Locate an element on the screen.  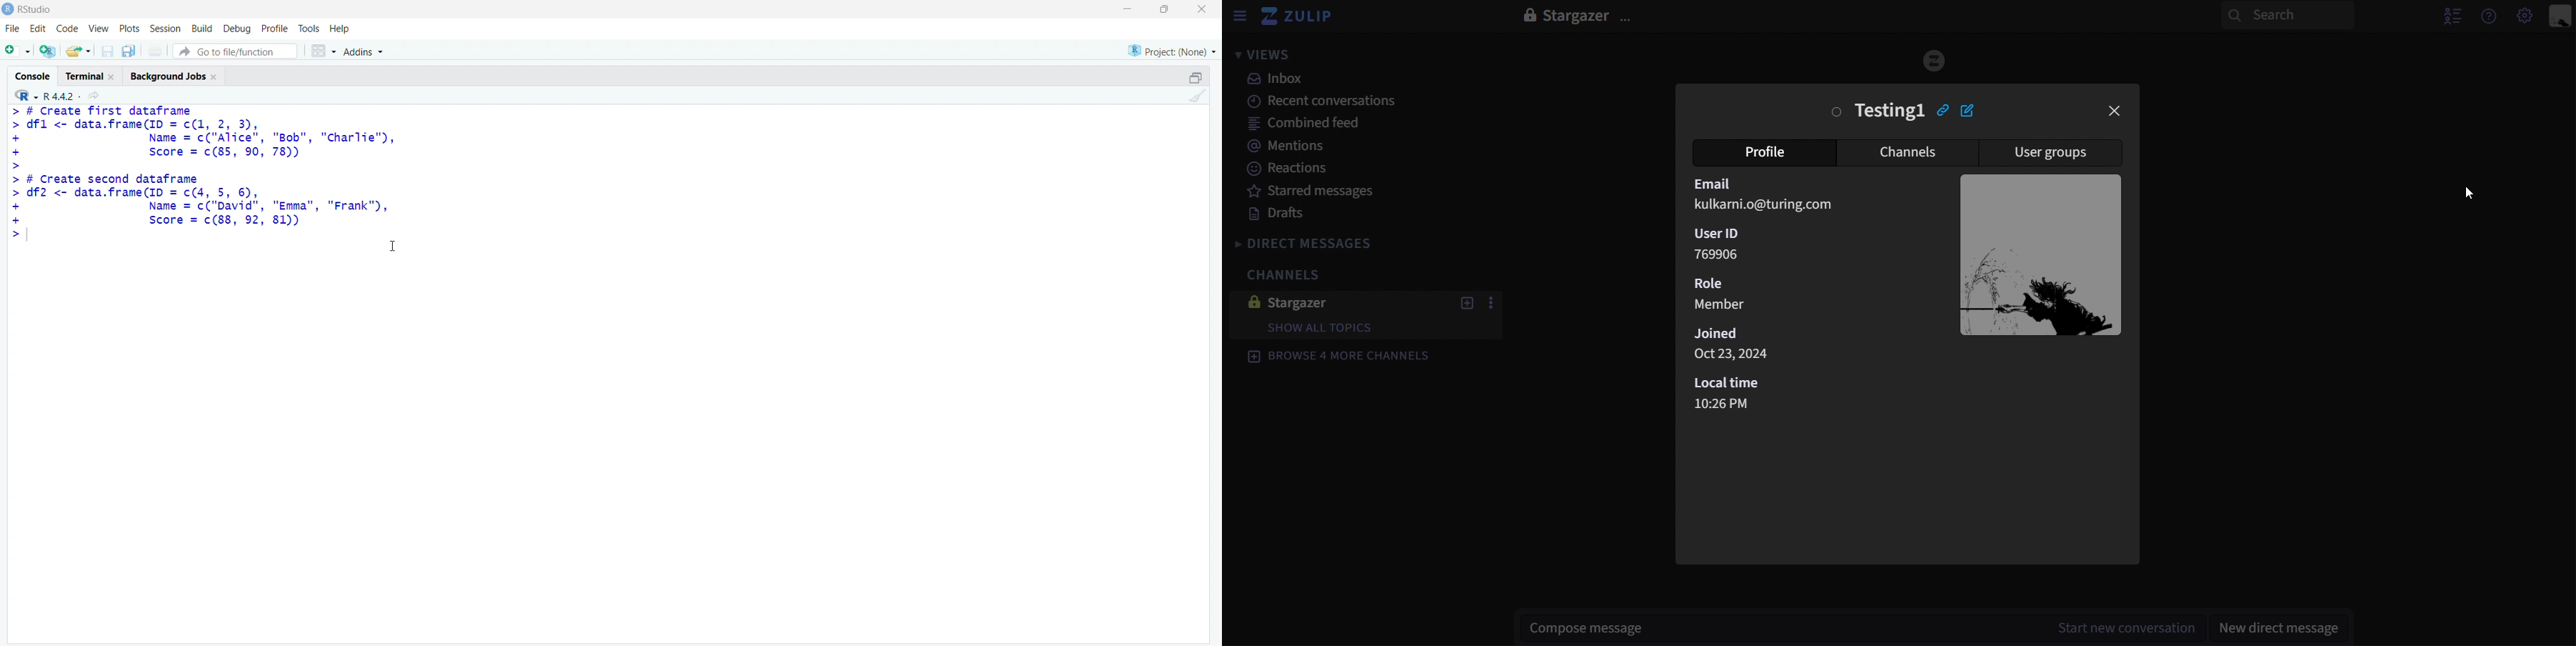
create project is located at coordinates (48, 50).